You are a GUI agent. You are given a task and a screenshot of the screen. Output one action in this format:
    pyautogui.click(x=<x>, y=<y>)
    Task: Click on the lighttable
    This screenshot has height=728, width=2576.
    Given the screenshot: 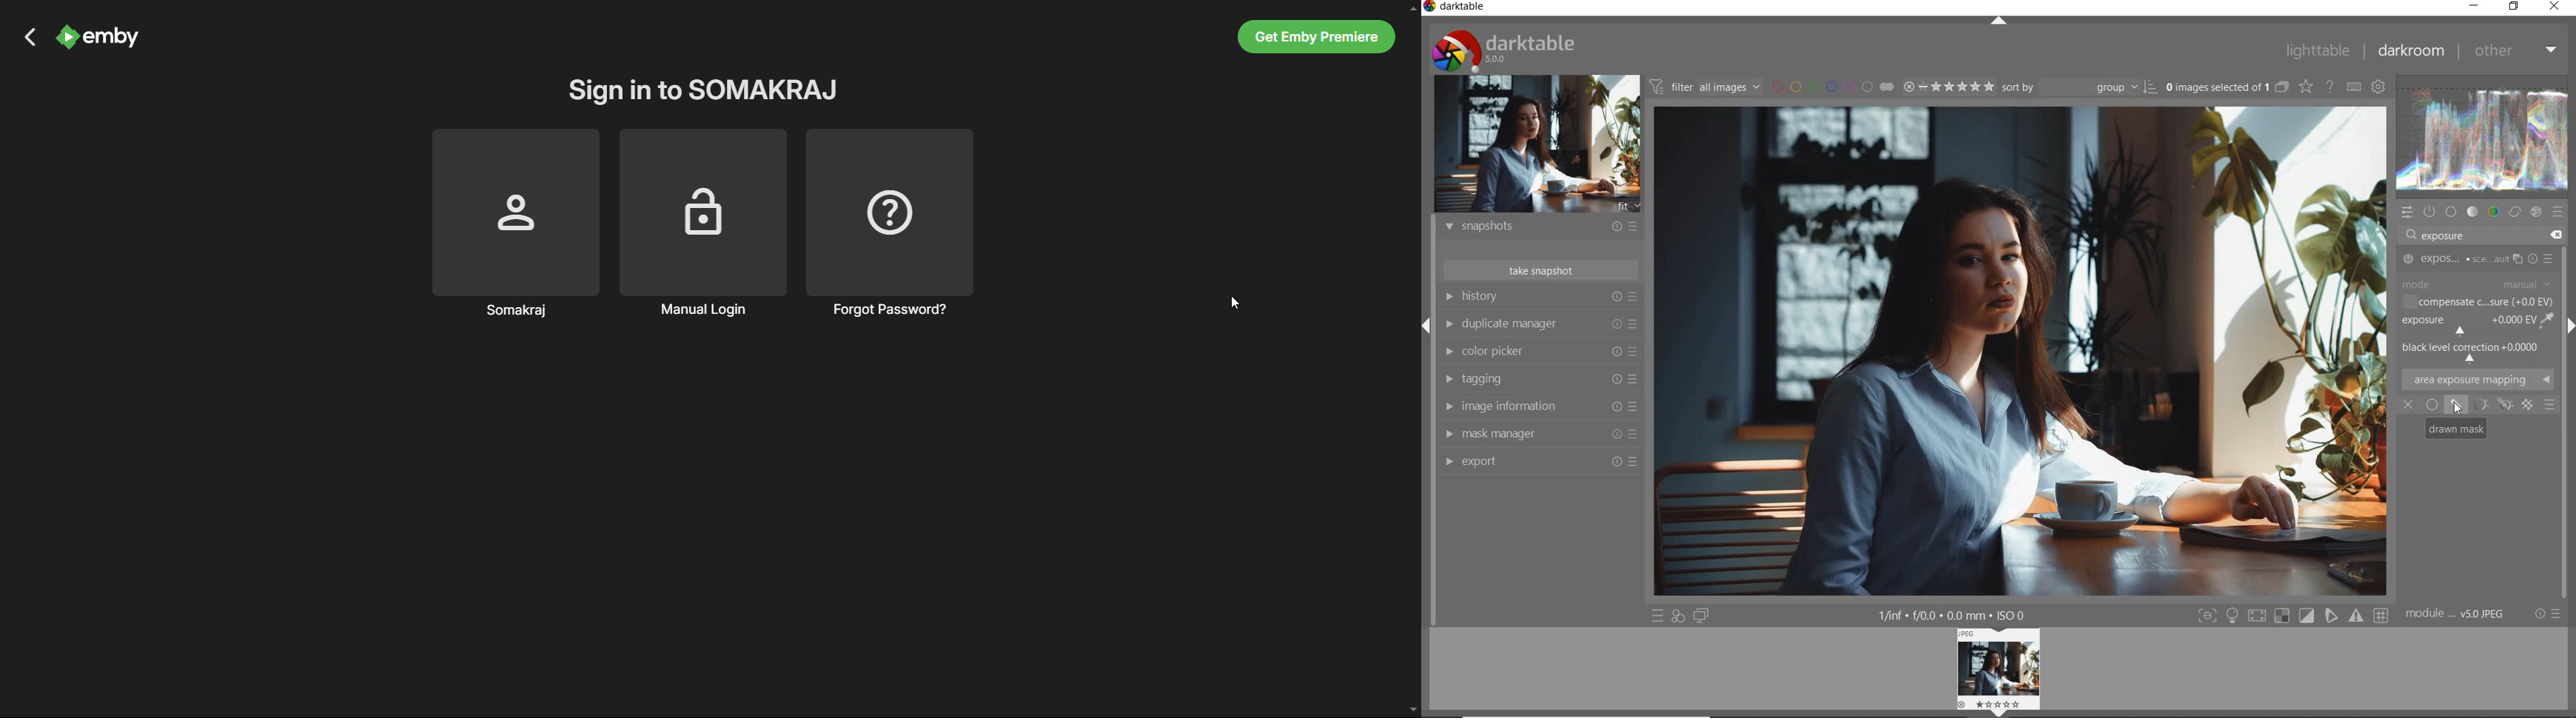 What is the action you would take?
    pyautogui.click(x=2319, y=50)
    